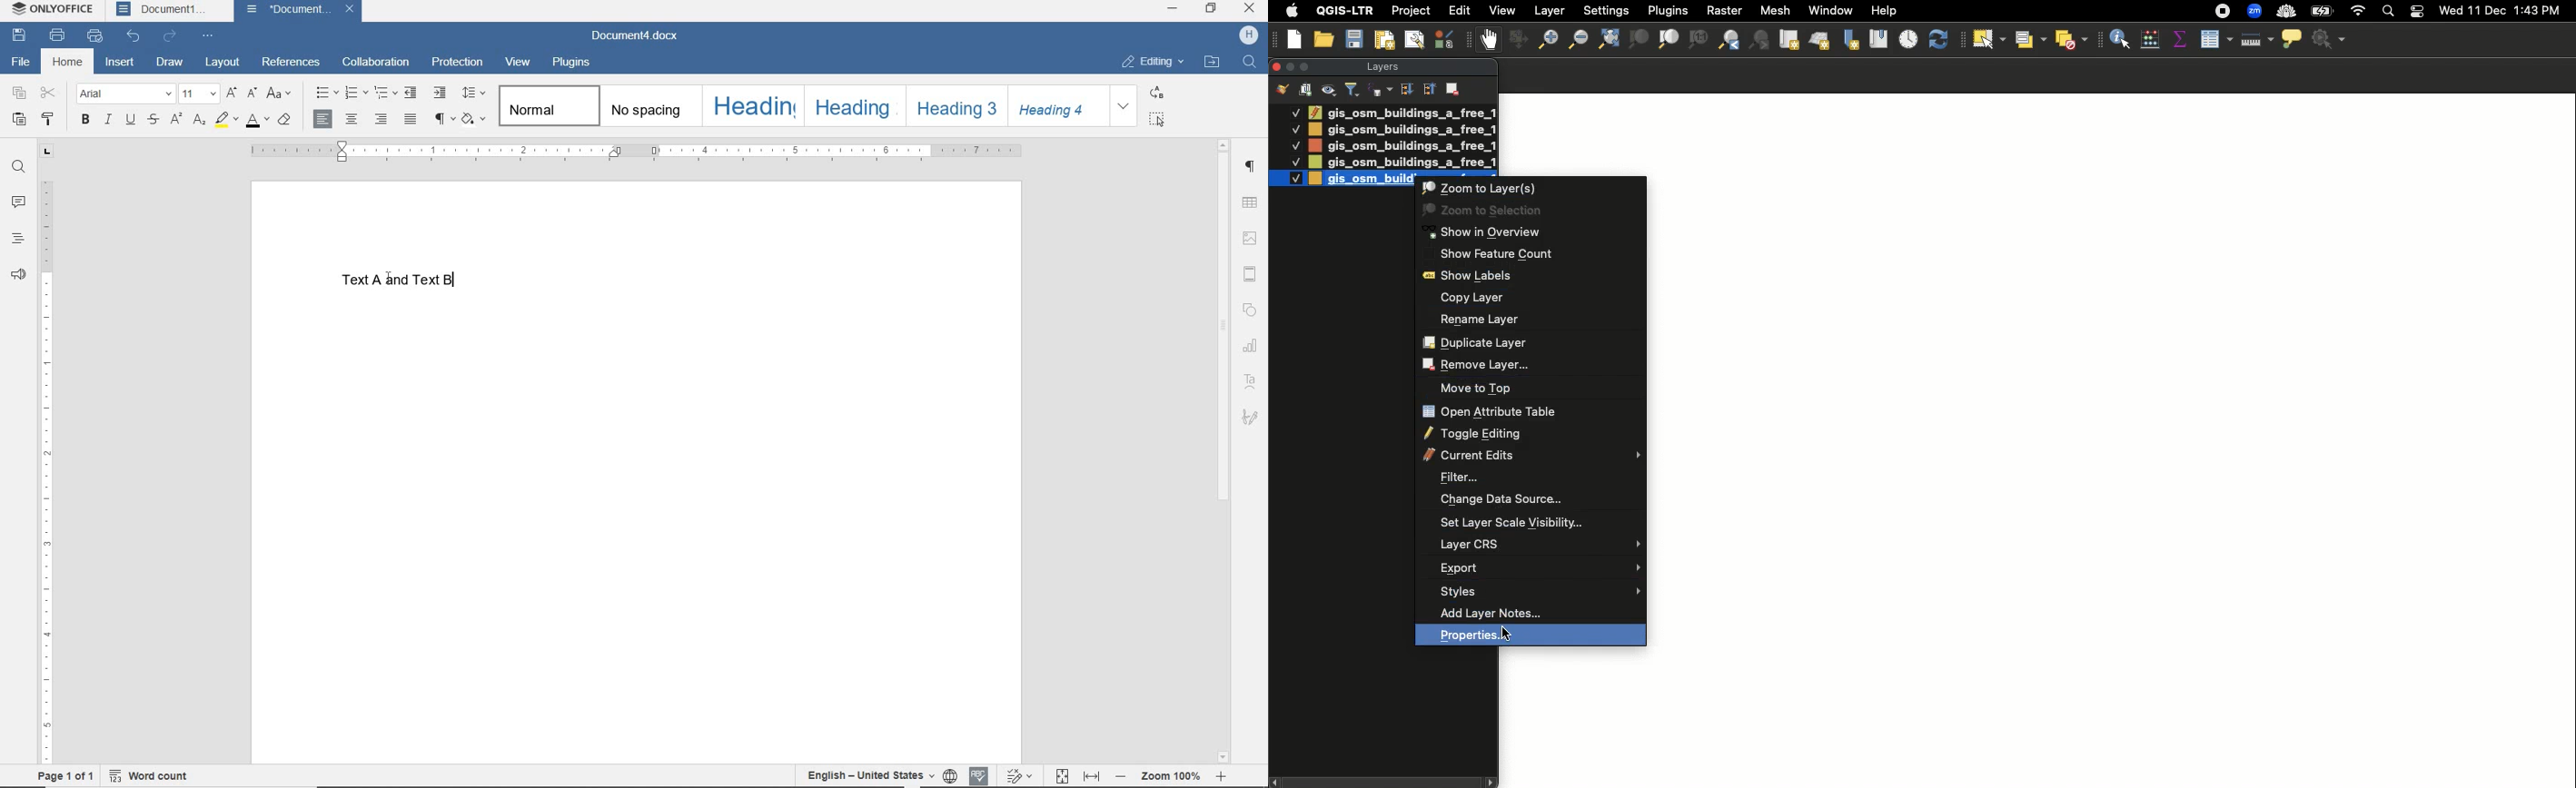 The image size is (2576, 812). What do you see at coordinates (2255, 40) in the screenshot?
I see `Measure line` at bounding box center [2255, 40].